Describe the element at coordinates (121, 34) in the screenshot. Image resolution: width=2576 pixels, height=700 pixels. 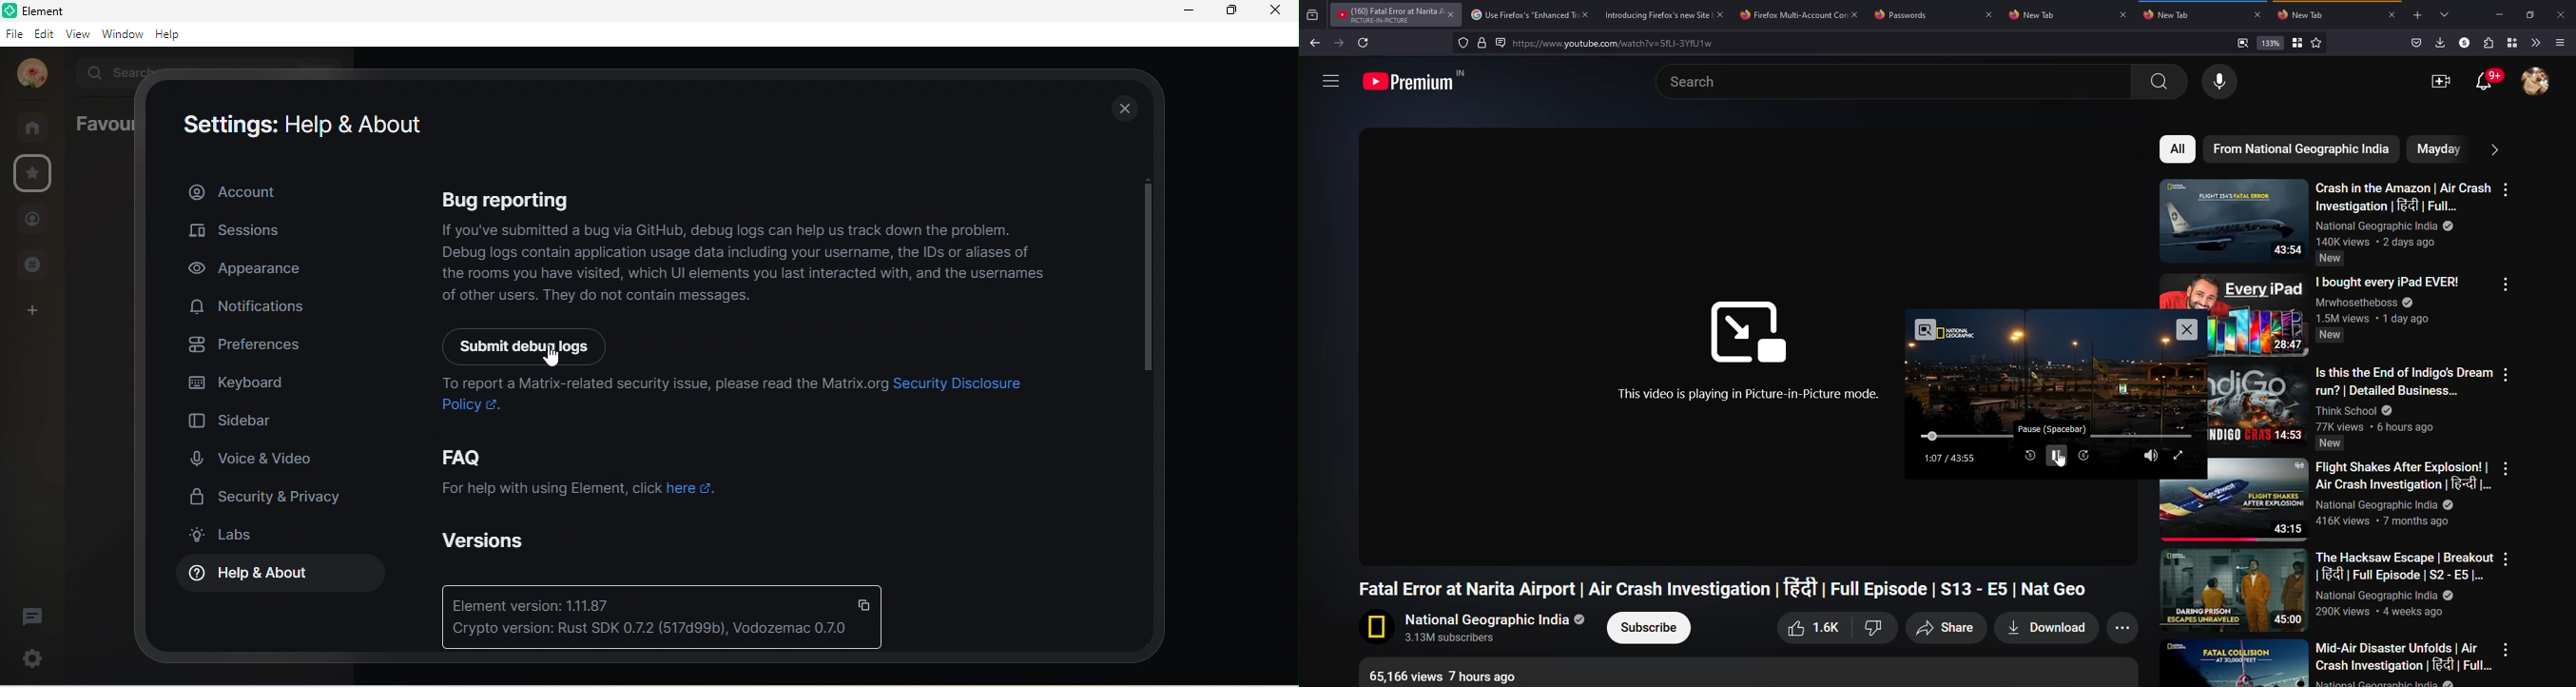
I see `window` at that location.